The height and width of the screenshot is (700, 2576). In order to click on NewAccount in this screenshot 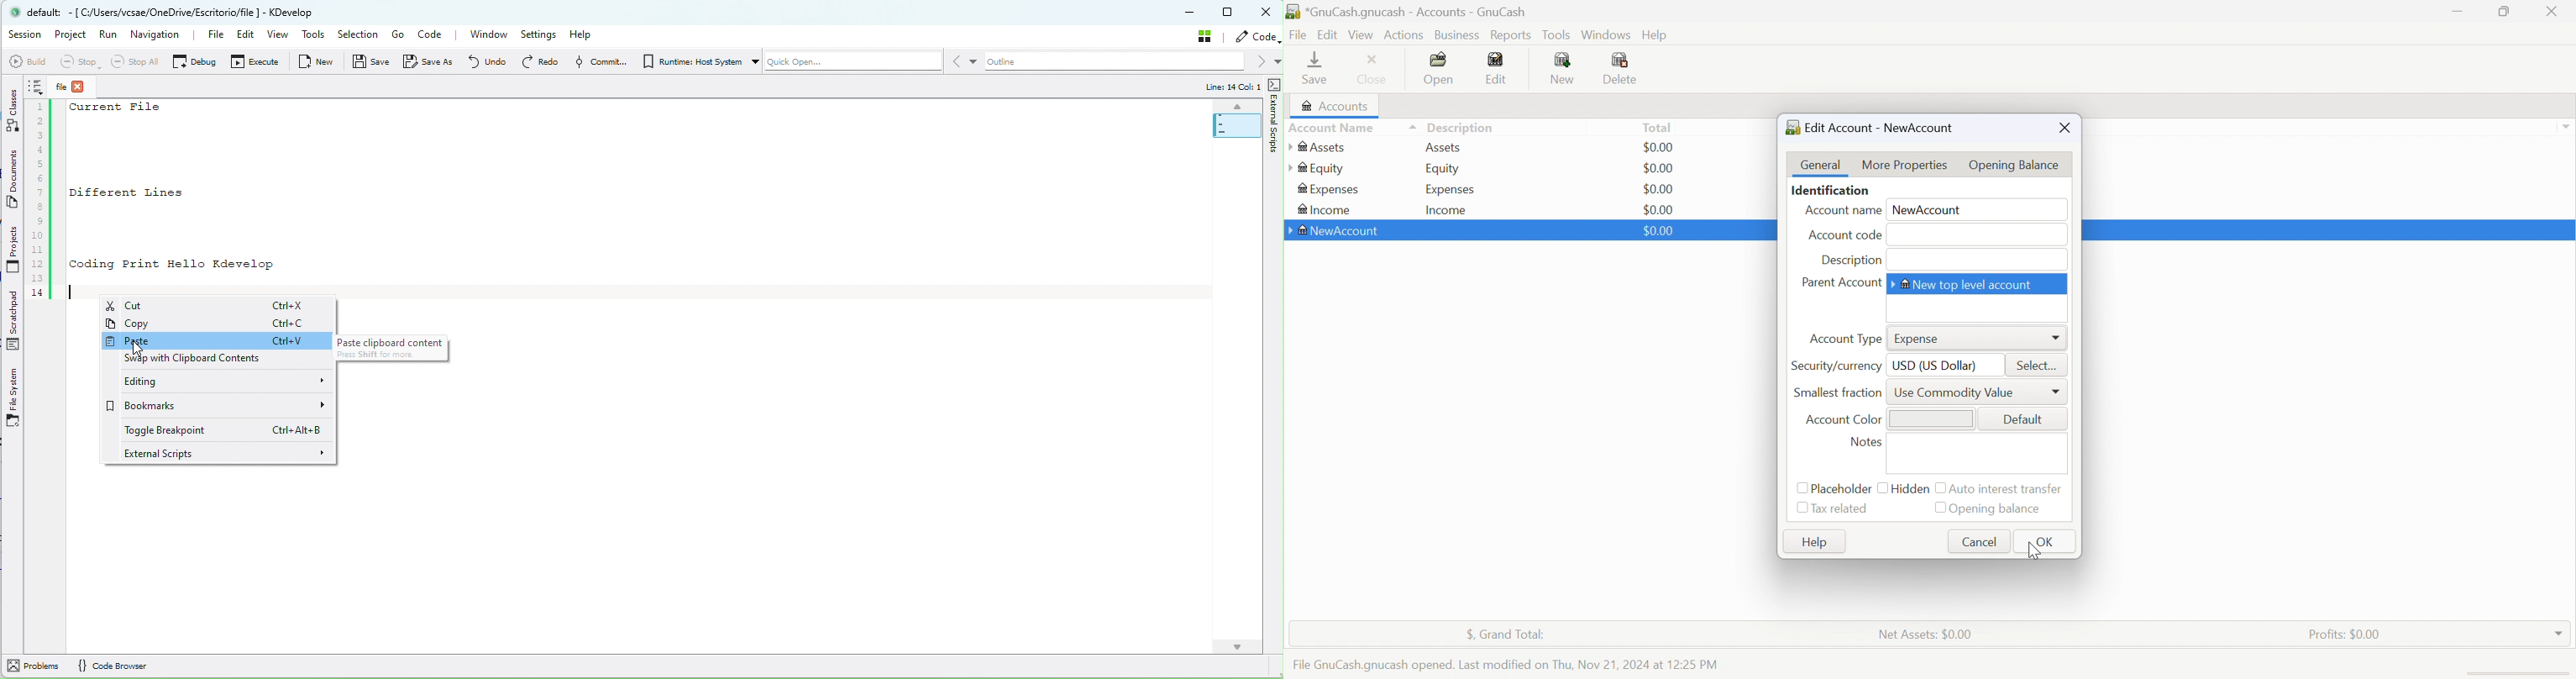, I will do `click(1337, 232)`.